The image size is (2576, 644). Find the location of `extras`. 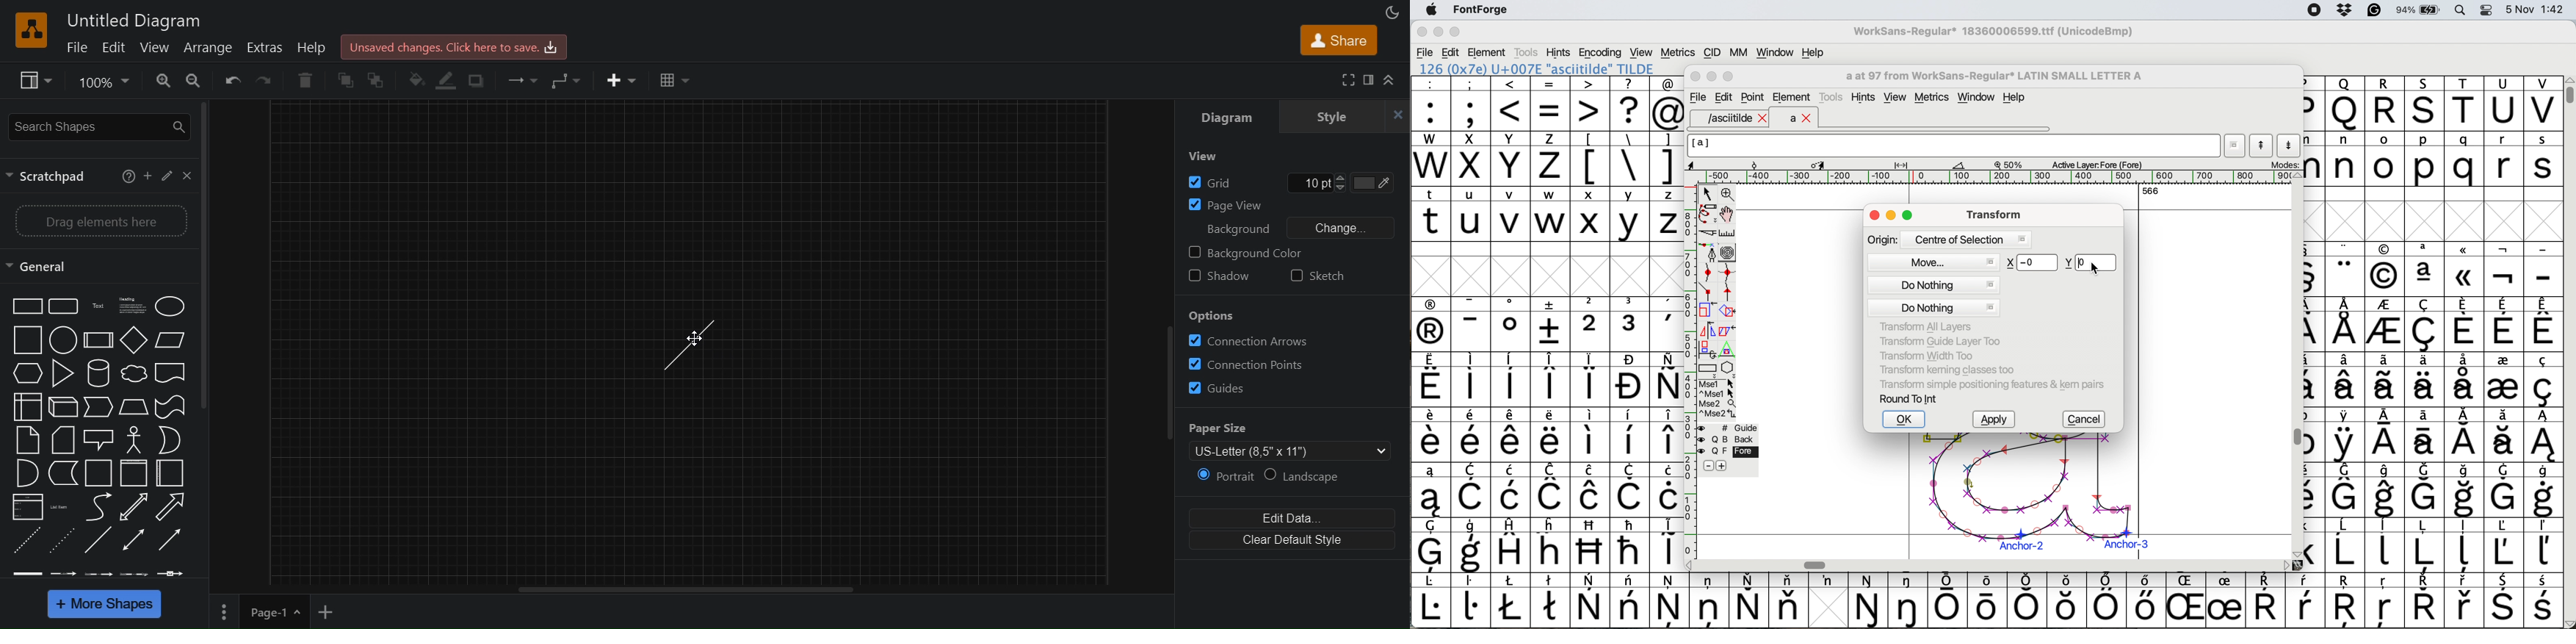

extras is located at coordinates (267, 48).